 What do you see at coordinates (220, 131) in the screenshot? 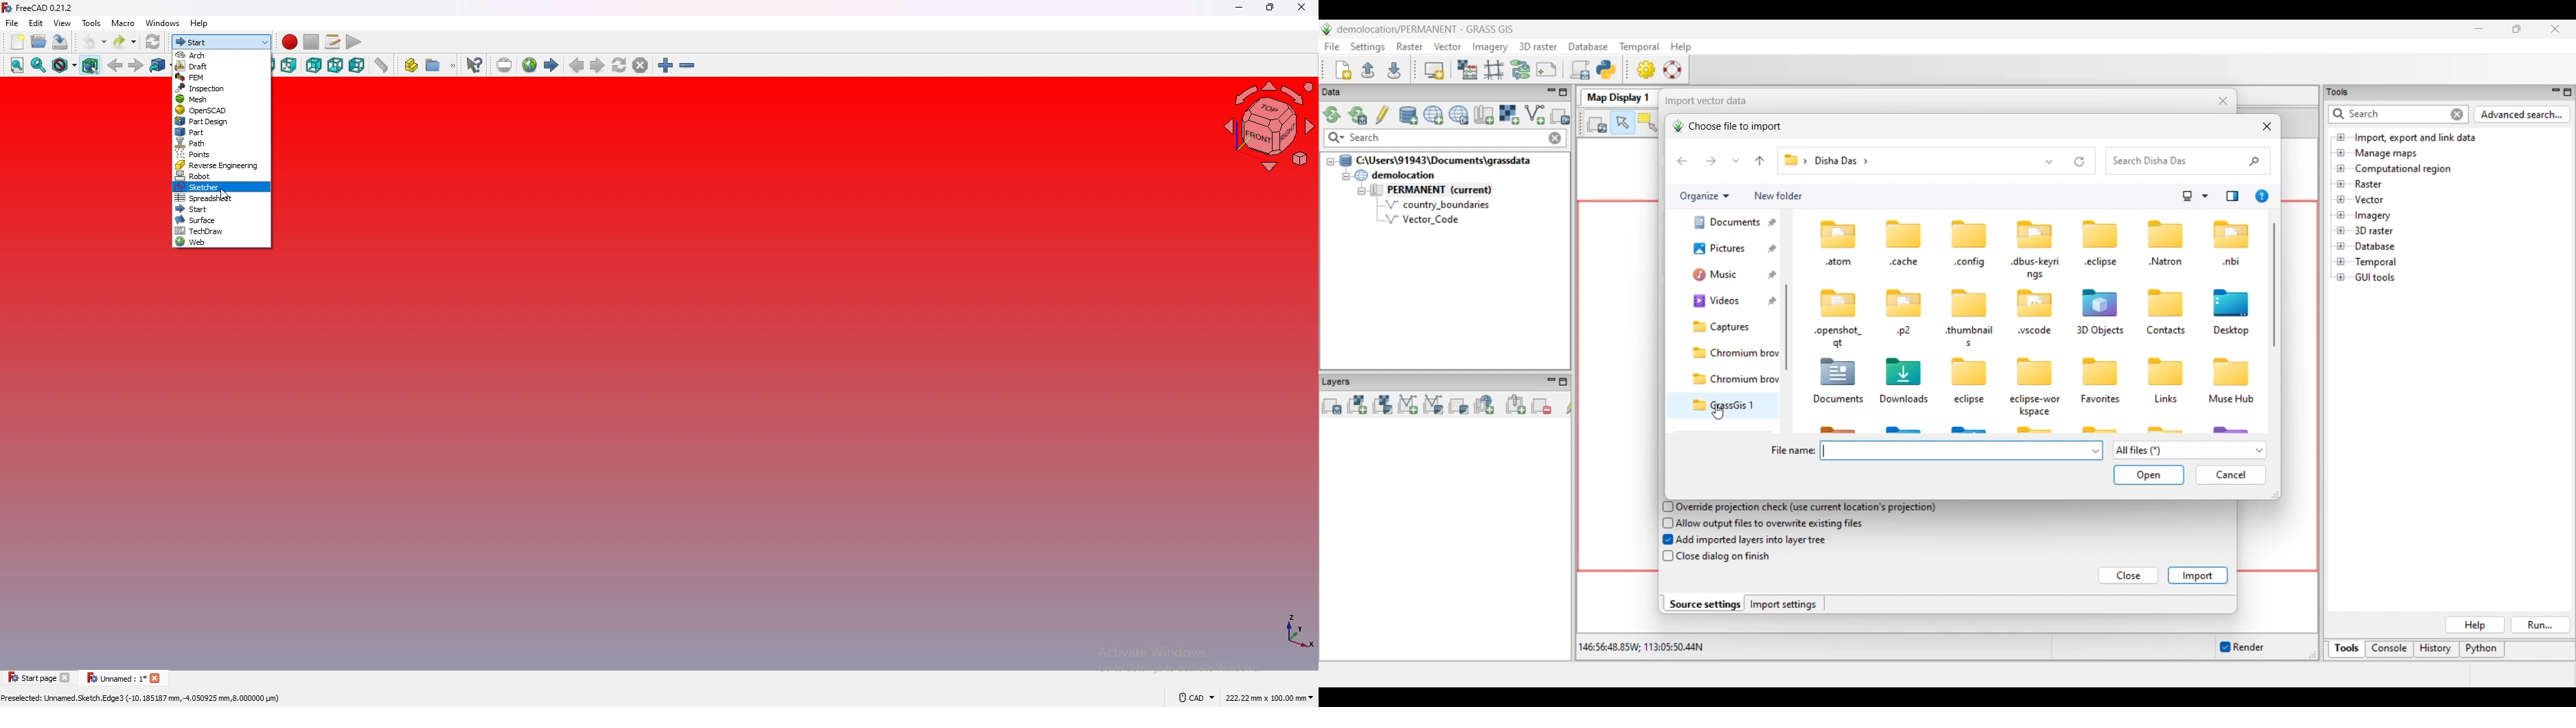
I see `part` at bounding box center [220, 131].